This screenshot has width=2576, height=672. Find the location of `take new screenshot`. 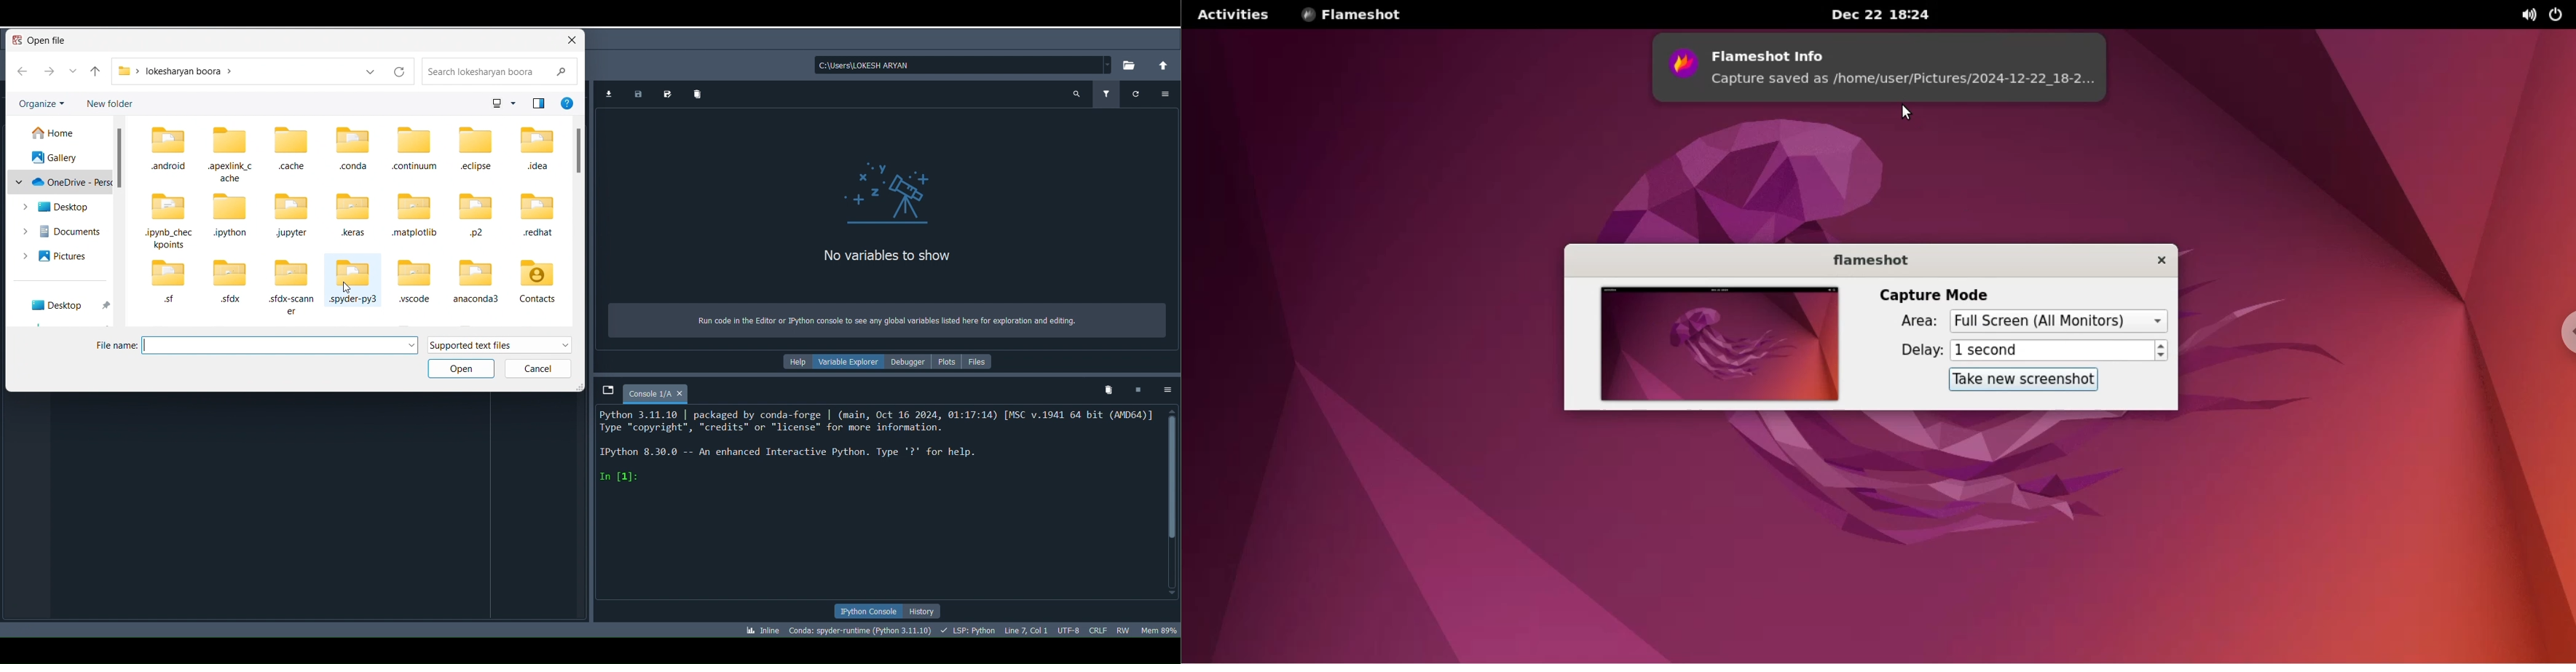

take new screenshot is located at coordinates (2021, 382).